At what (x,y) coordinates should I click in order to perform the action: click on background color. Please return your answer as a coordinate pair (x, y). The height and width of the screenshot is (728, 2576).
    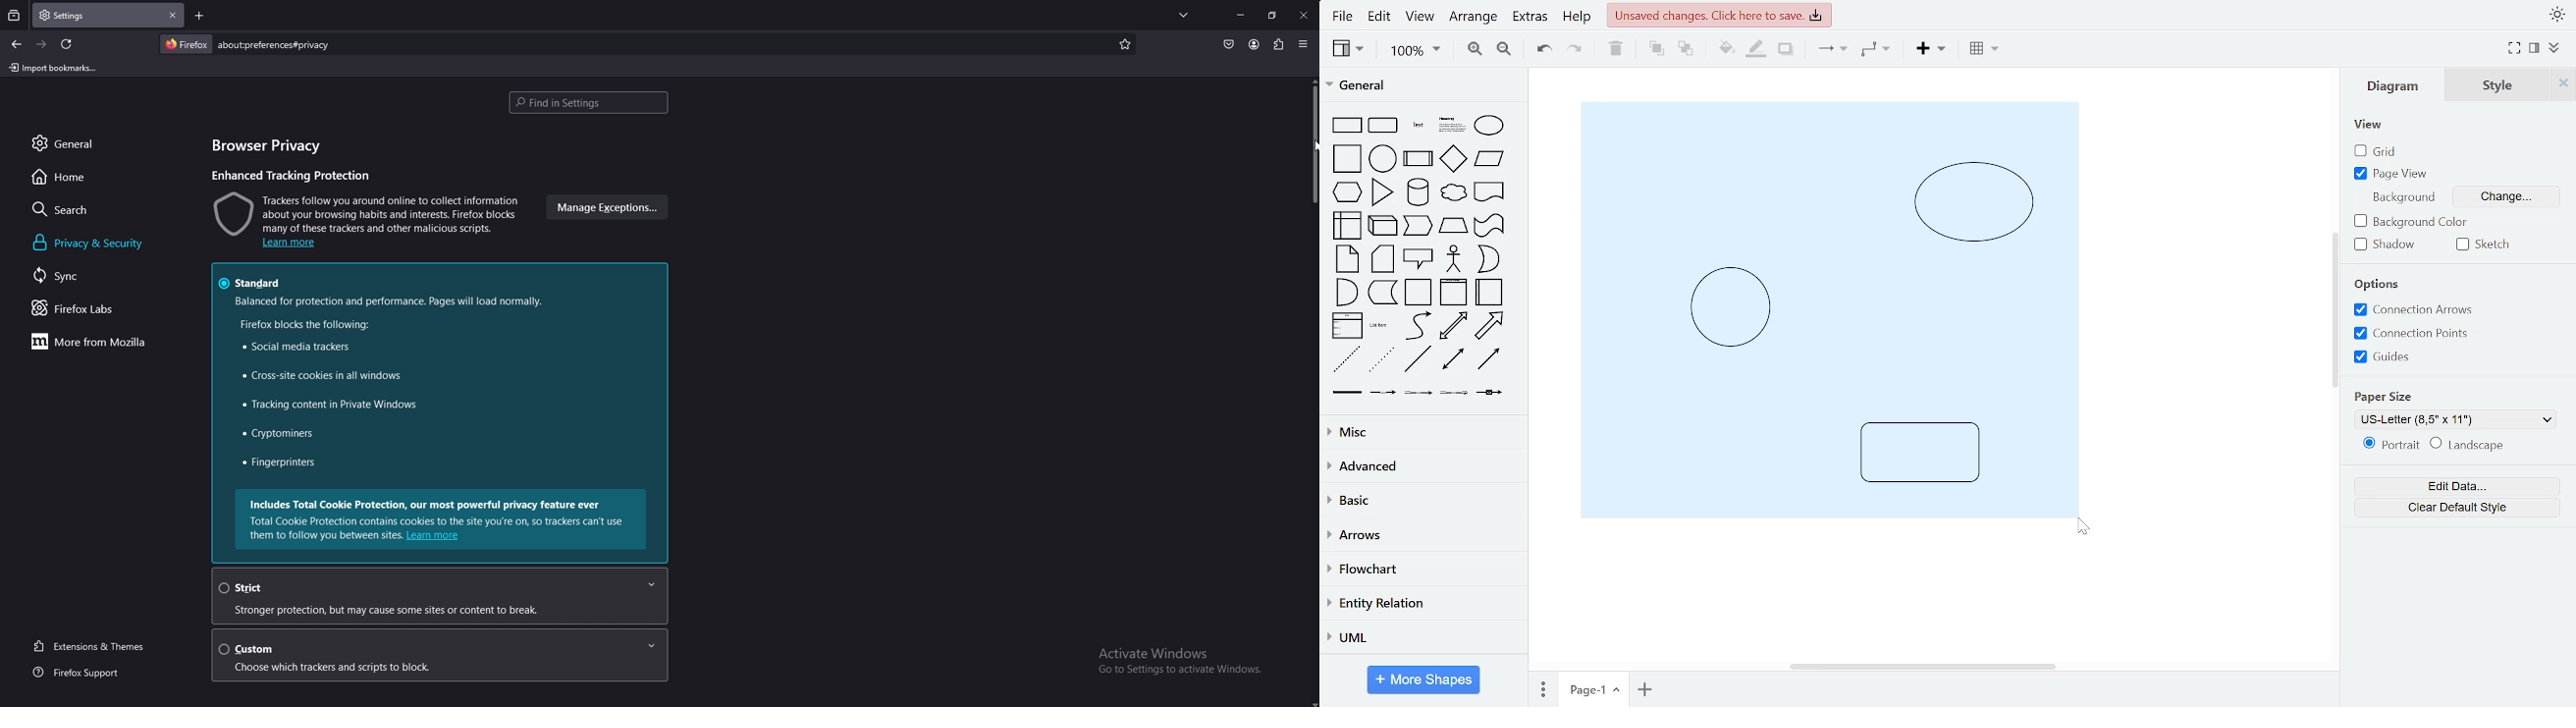
    Looking at the image, I should click on (2412, 222).